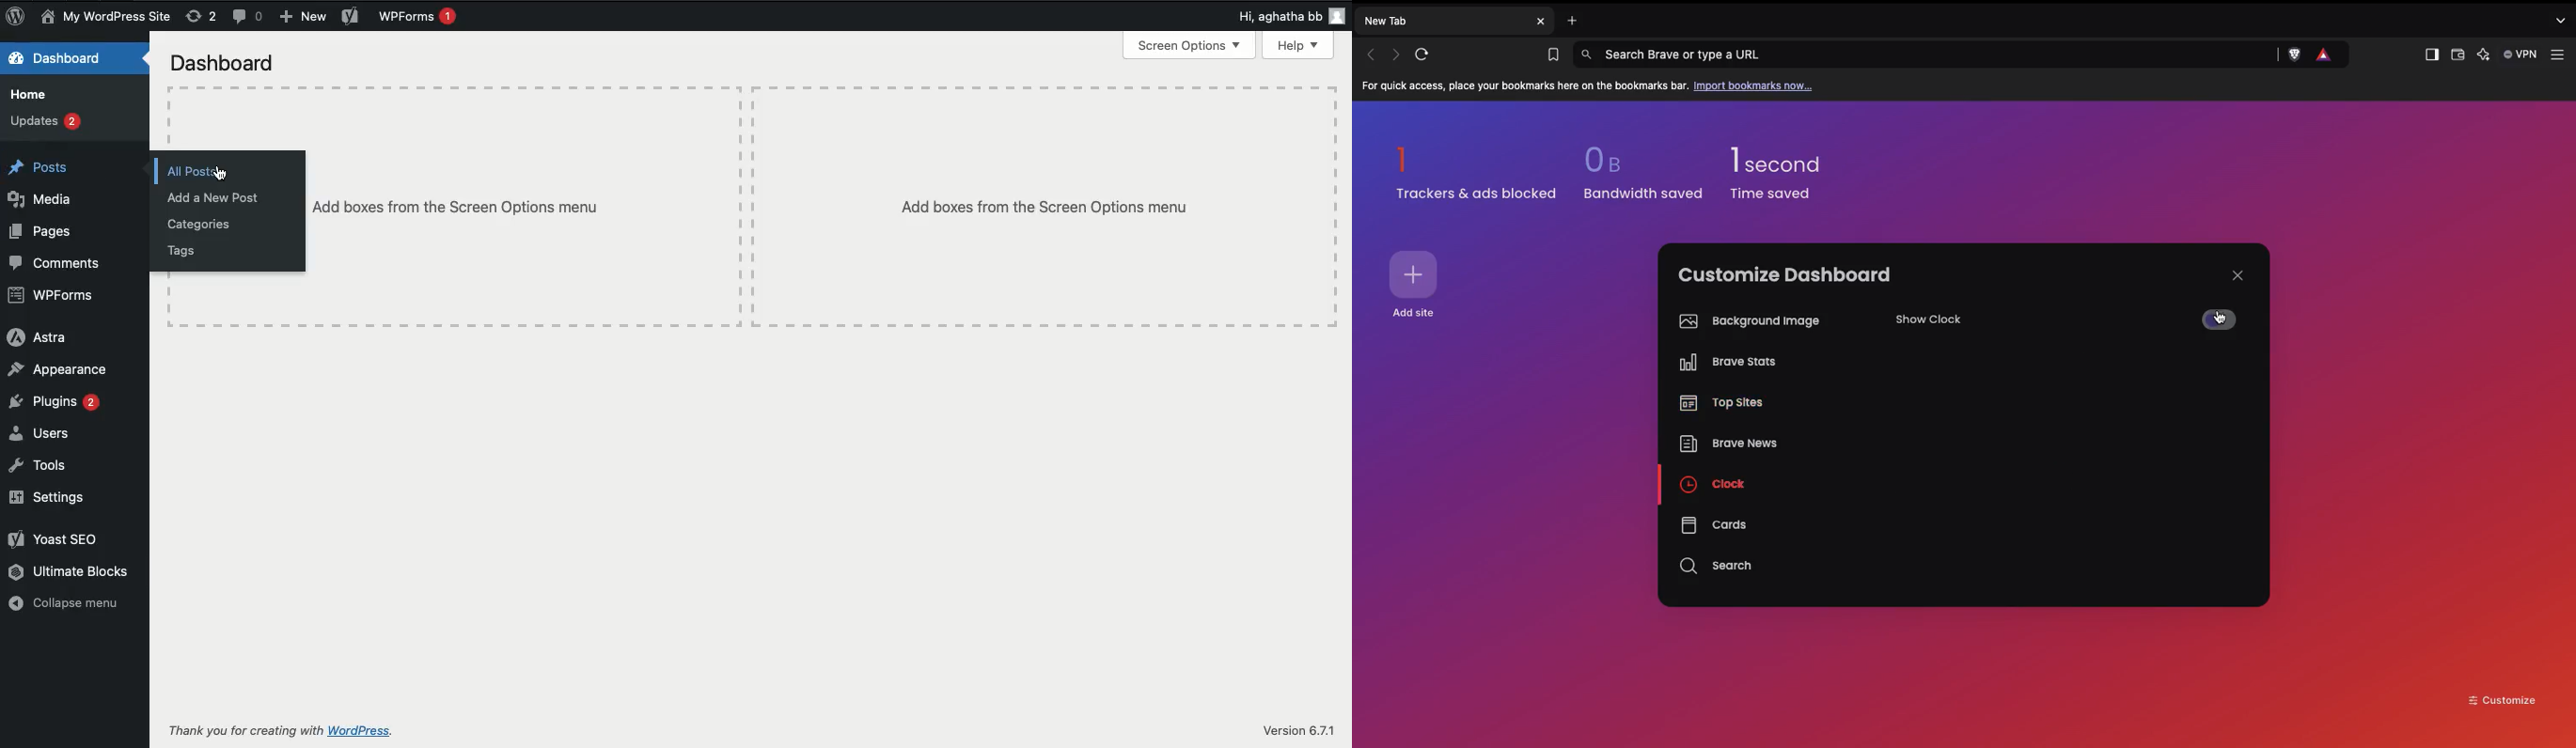  What do you see at coordinates (2430, 55) in the screenshot?
I see `Sidebar` at bounding box center [2430, 55].